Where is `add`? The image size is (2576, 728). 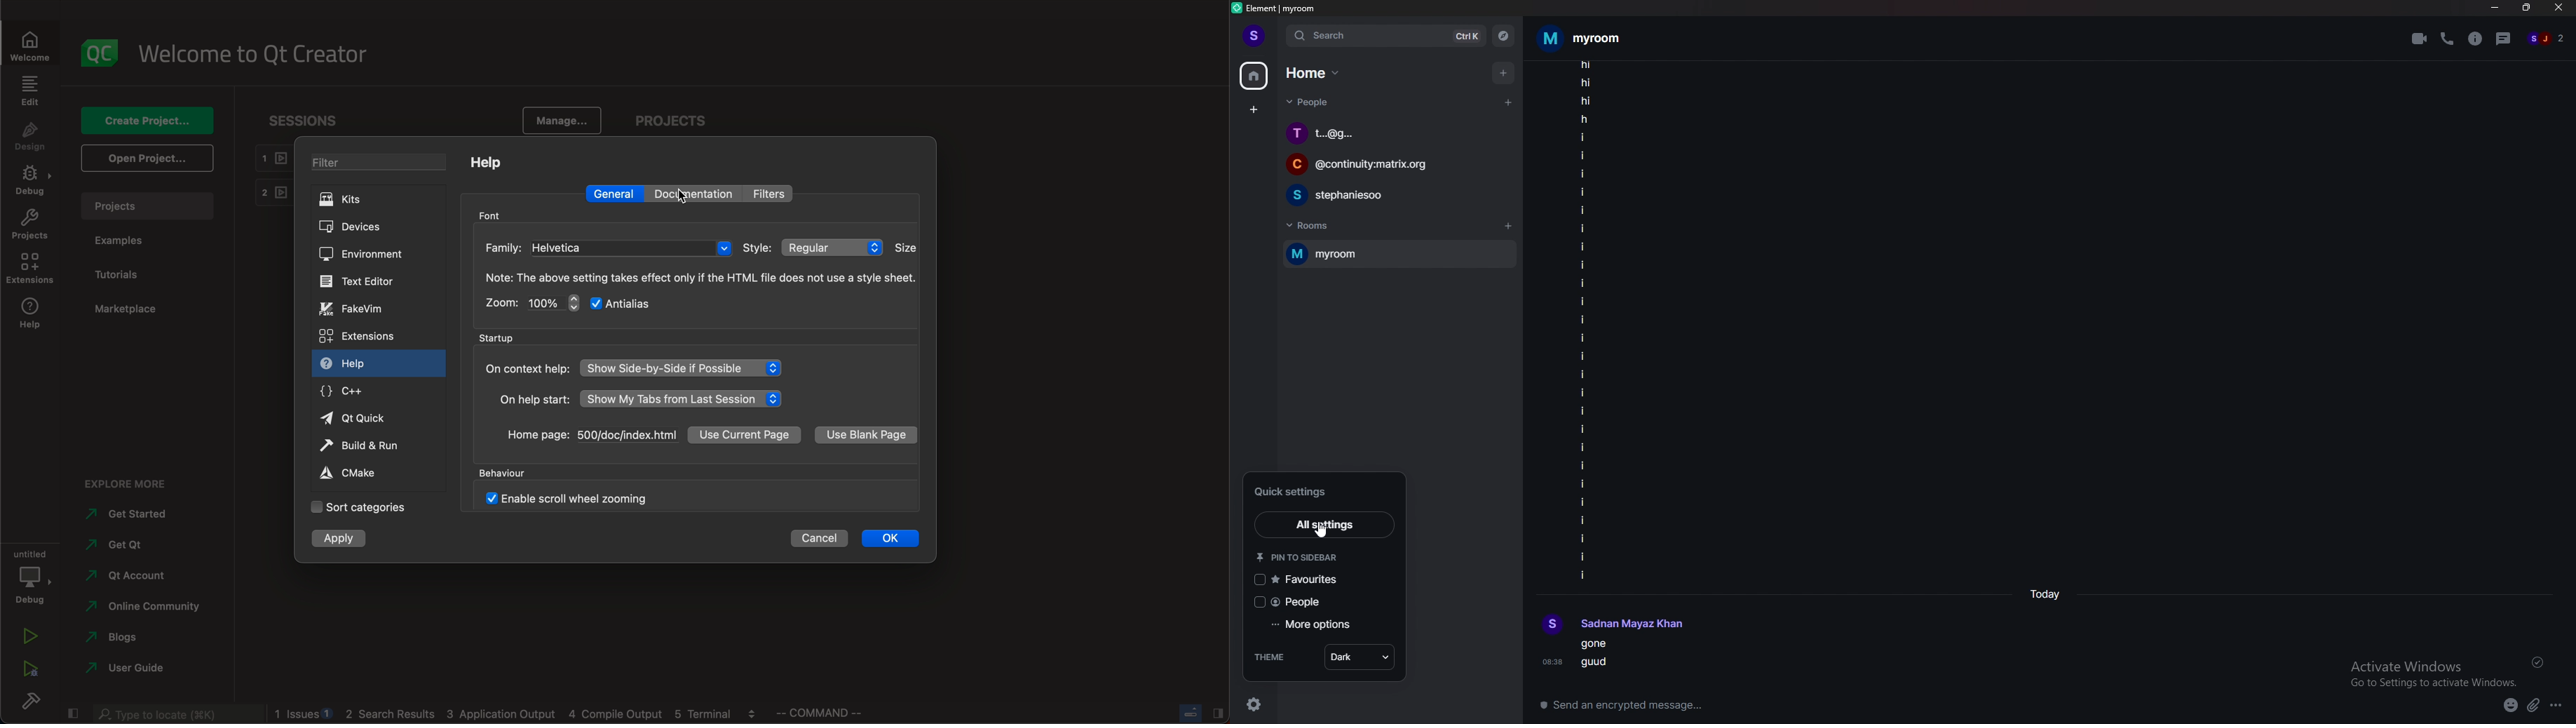
add is located at coordinates (1502, 74).